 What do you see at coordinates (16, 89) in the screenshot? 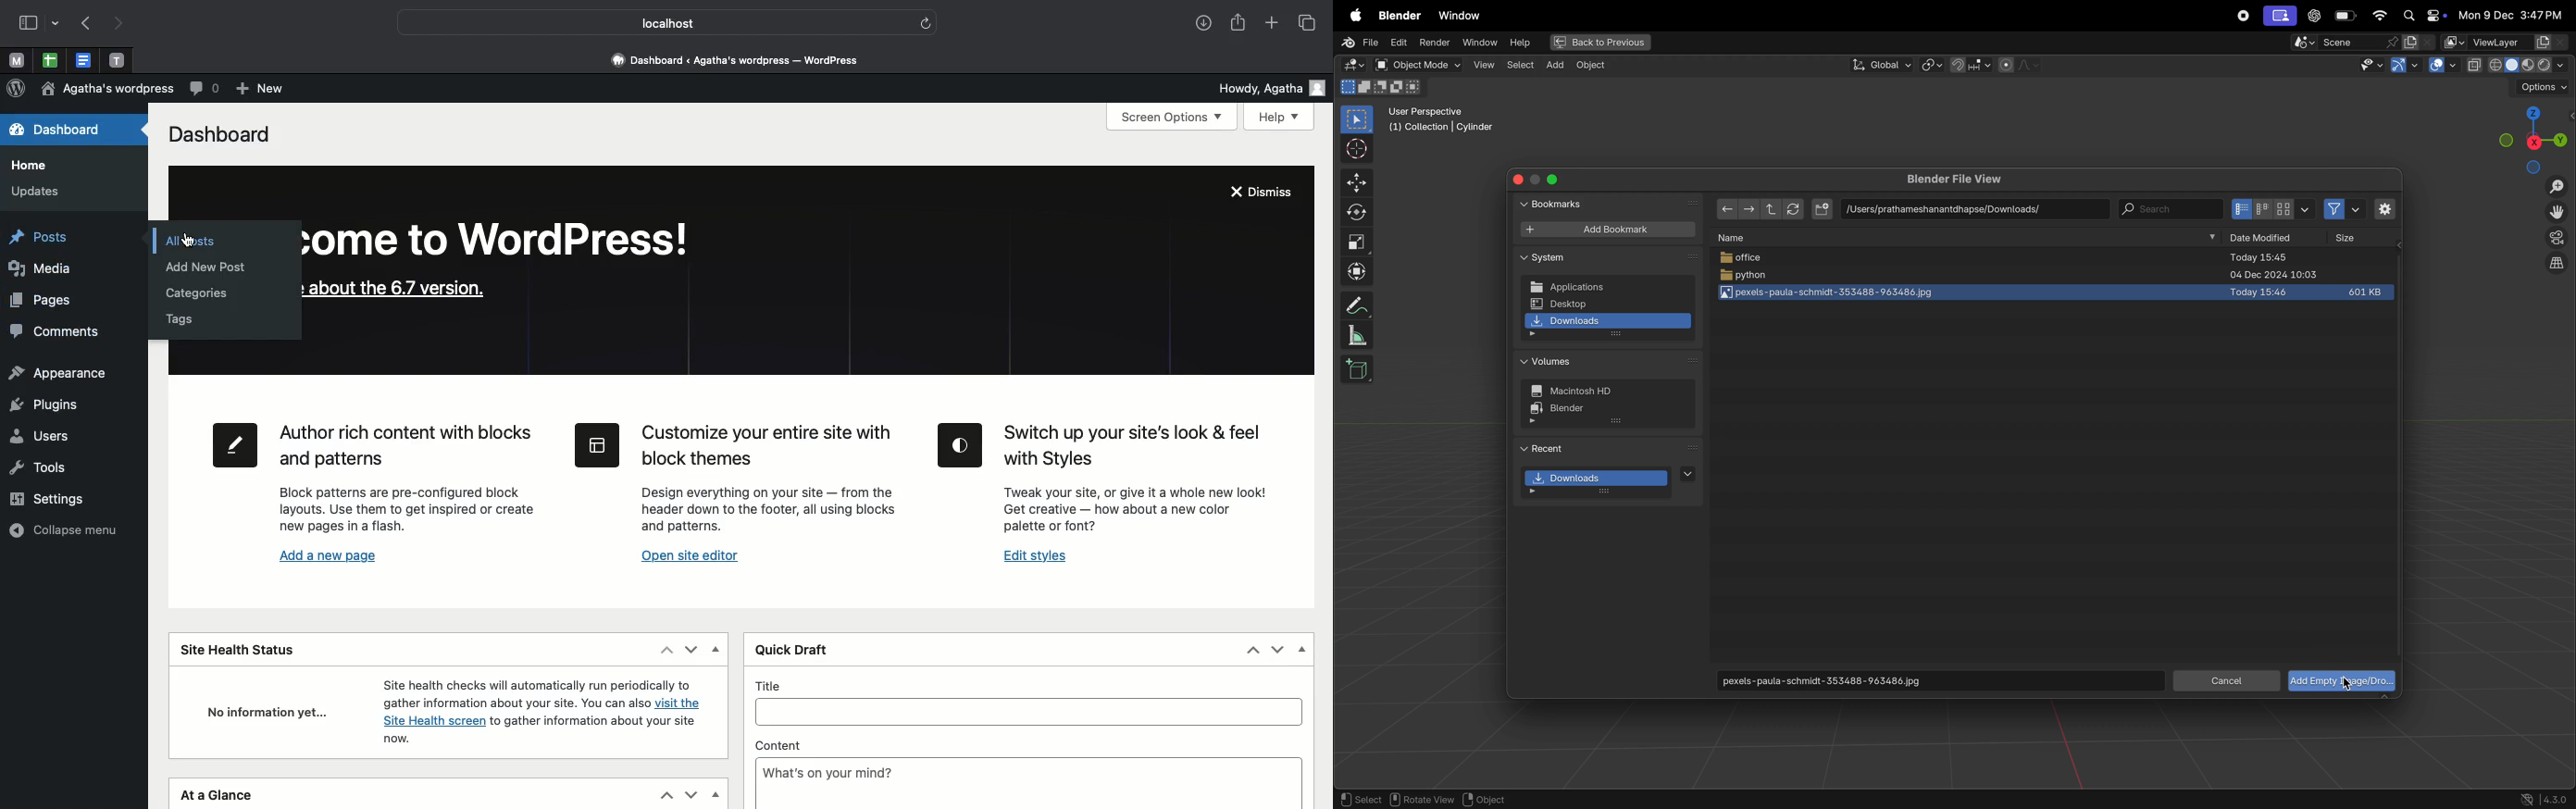
I see `Wordpress` at bounding box center [16, 89].